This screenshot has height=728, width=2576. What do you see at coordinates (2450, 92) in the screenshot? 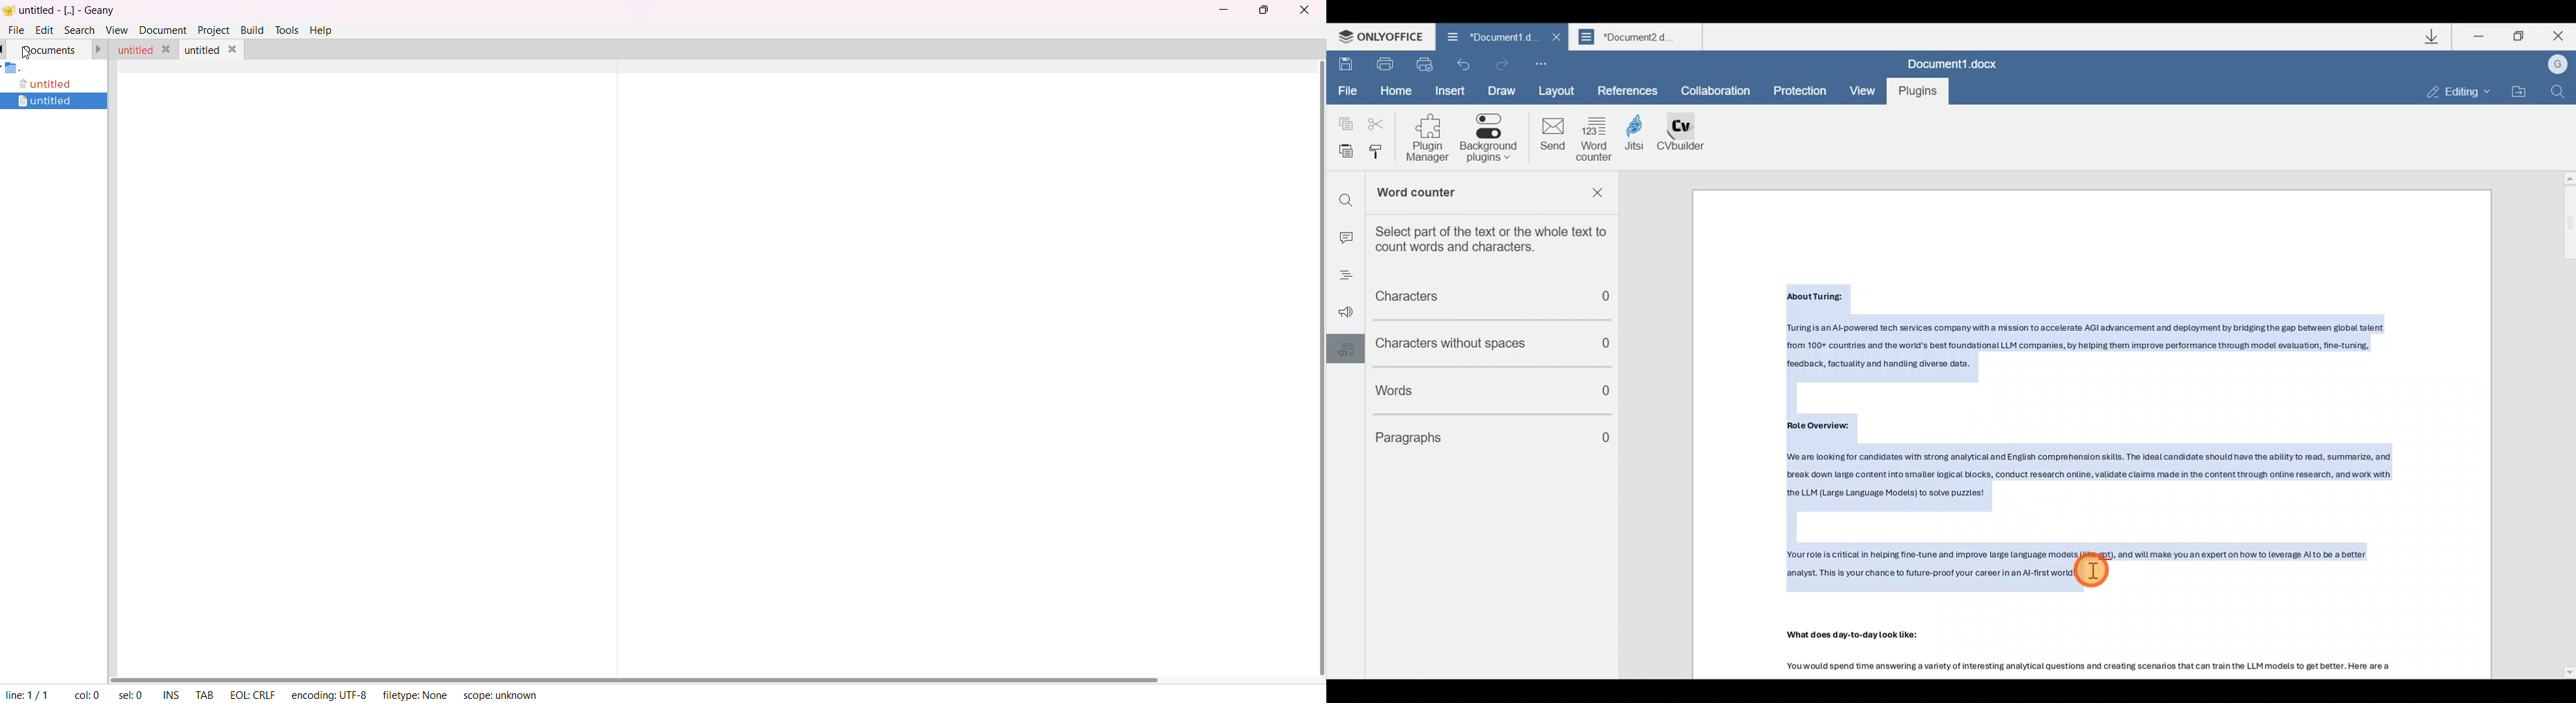
I see `Editing mode` at bounding box center [2450, 92].